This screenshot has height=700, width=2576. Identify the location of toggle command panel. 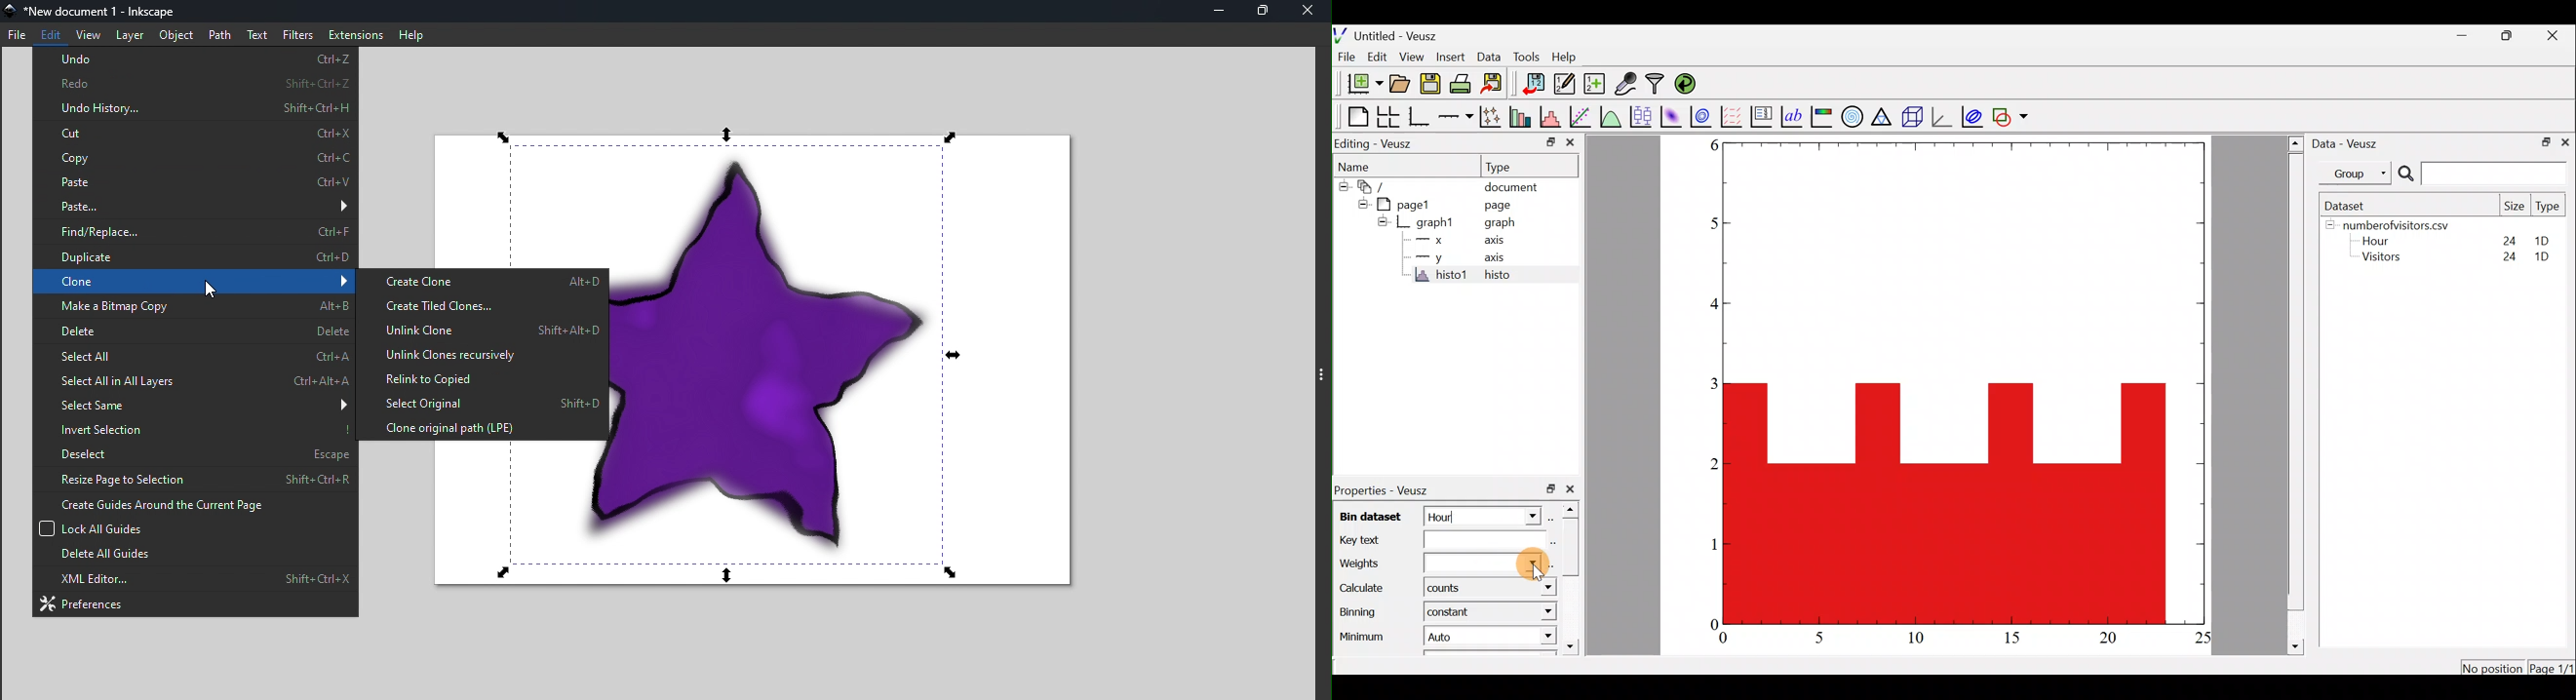
(1323, 378).